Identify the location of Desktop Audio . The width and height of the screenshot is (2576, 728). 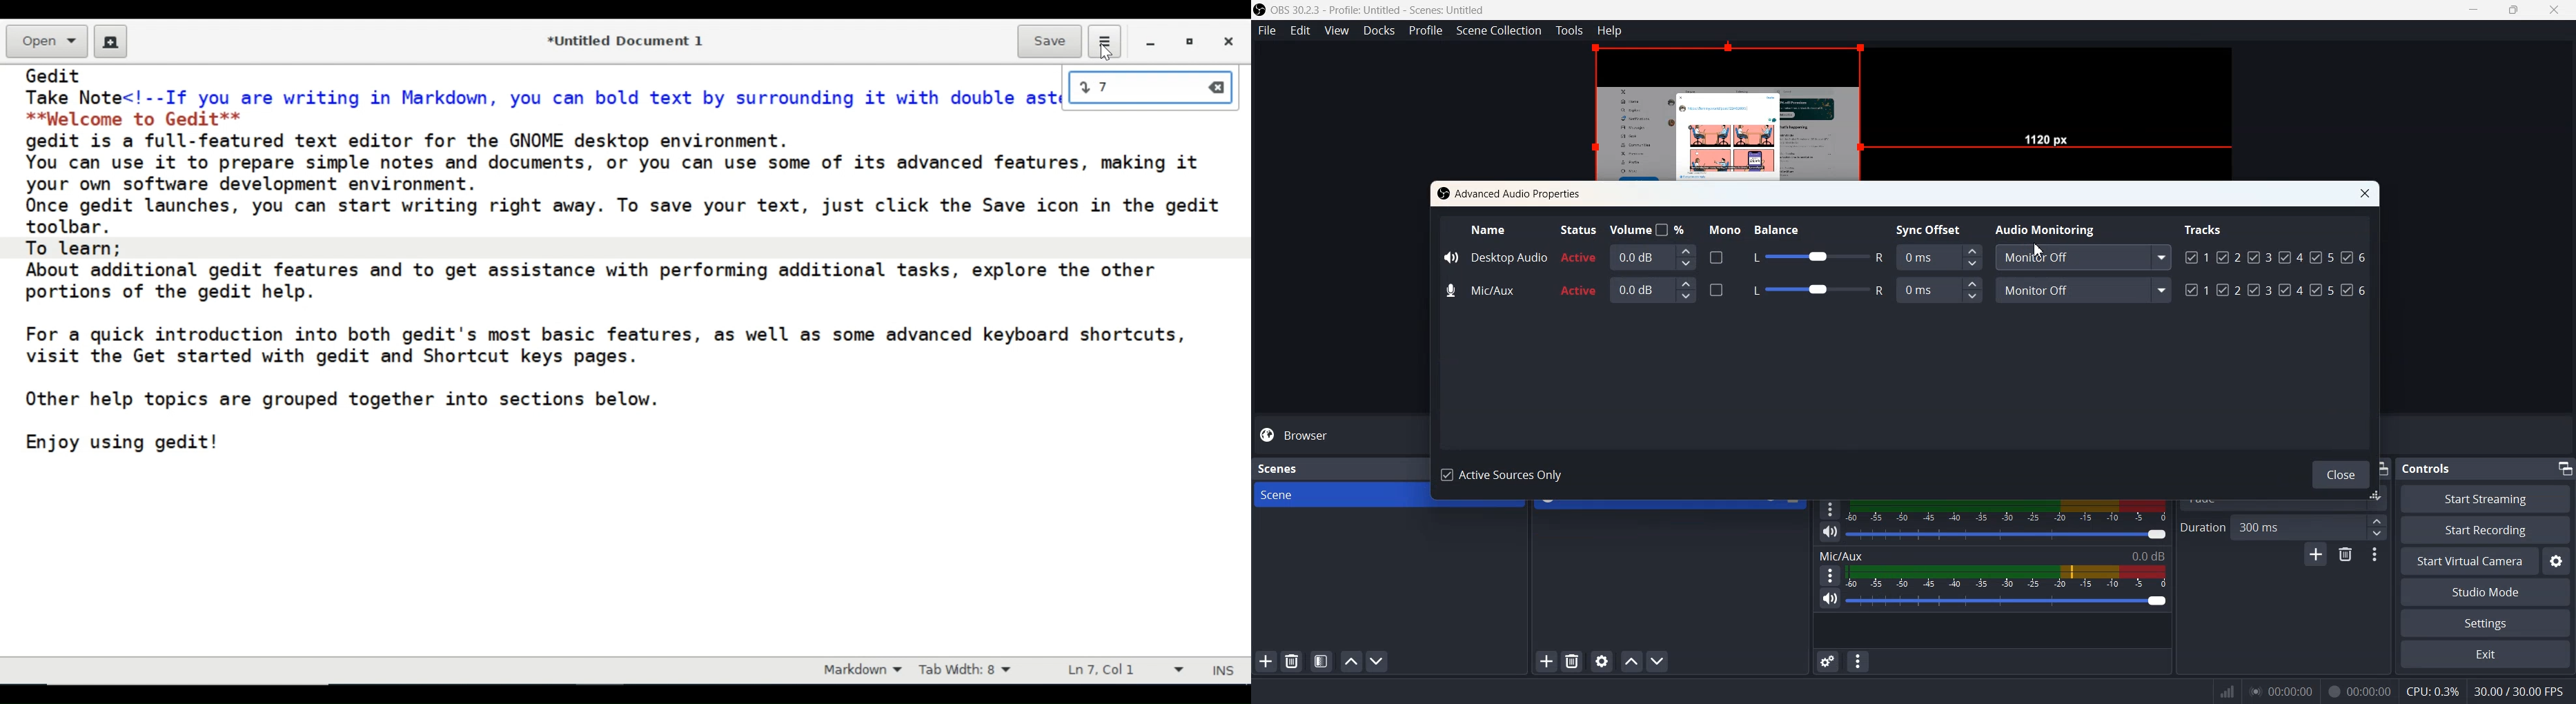
(1495, 256).